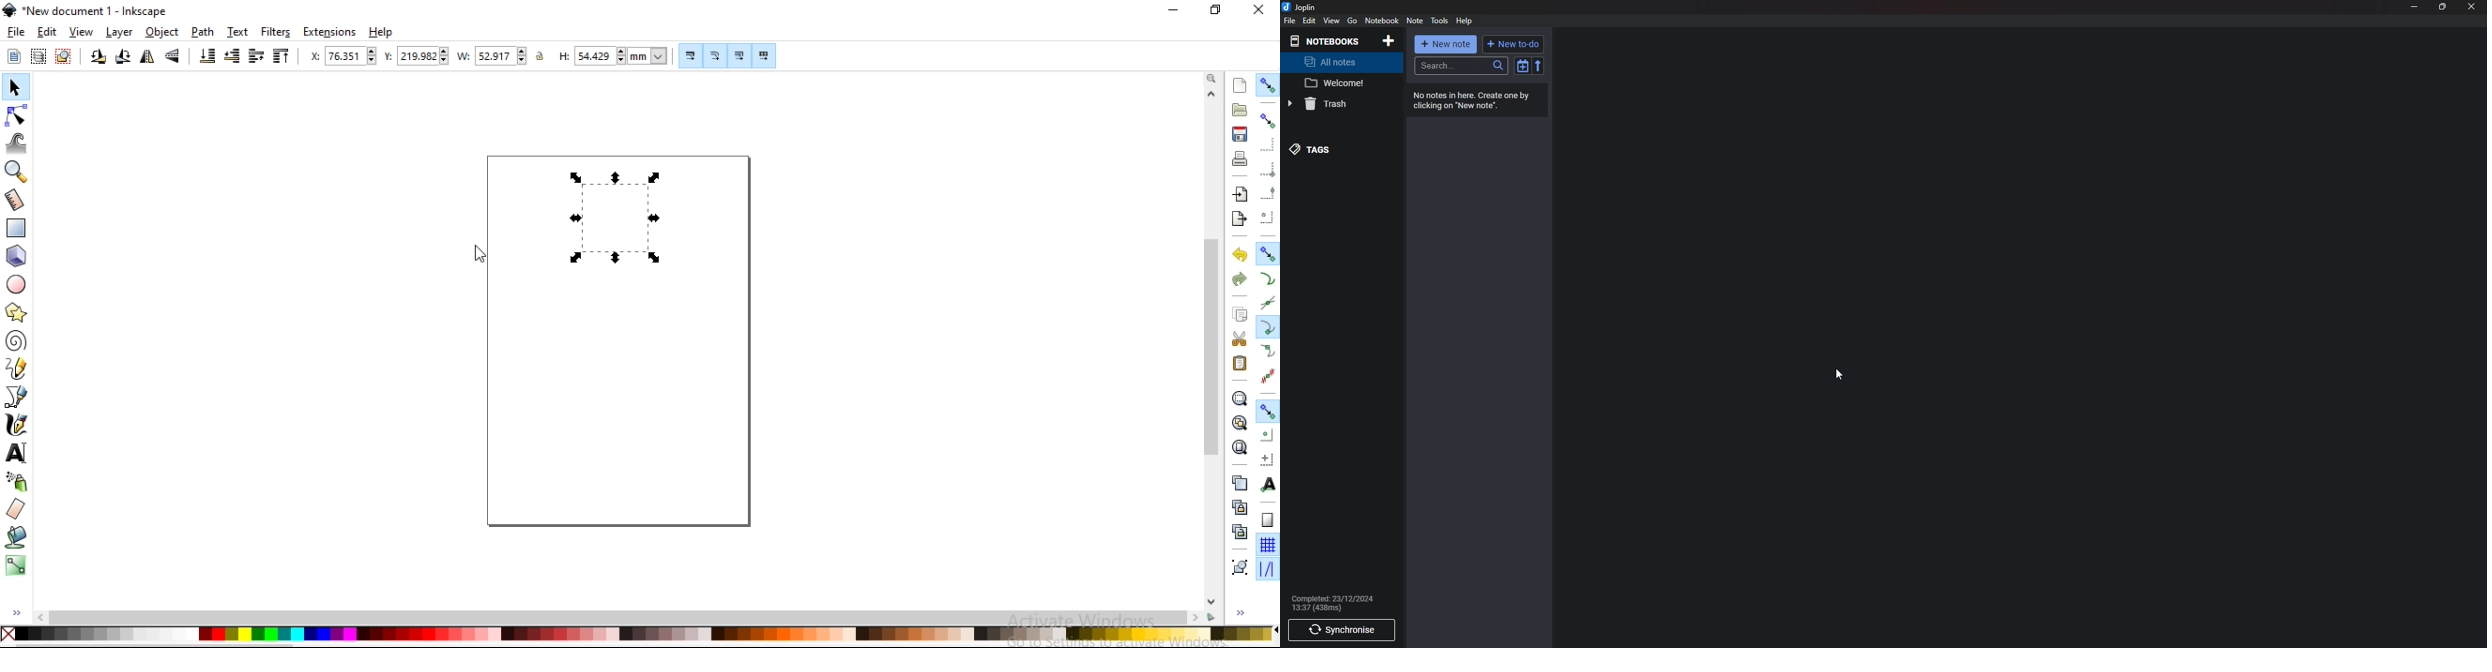 The width and height of the screenshot is (2492, 672). What do you see at coordinates (1478, 101) in the screenshot?
I see `No notes in here. Create one by
clicking on "New note”.` at bounding box center [1478, 101].